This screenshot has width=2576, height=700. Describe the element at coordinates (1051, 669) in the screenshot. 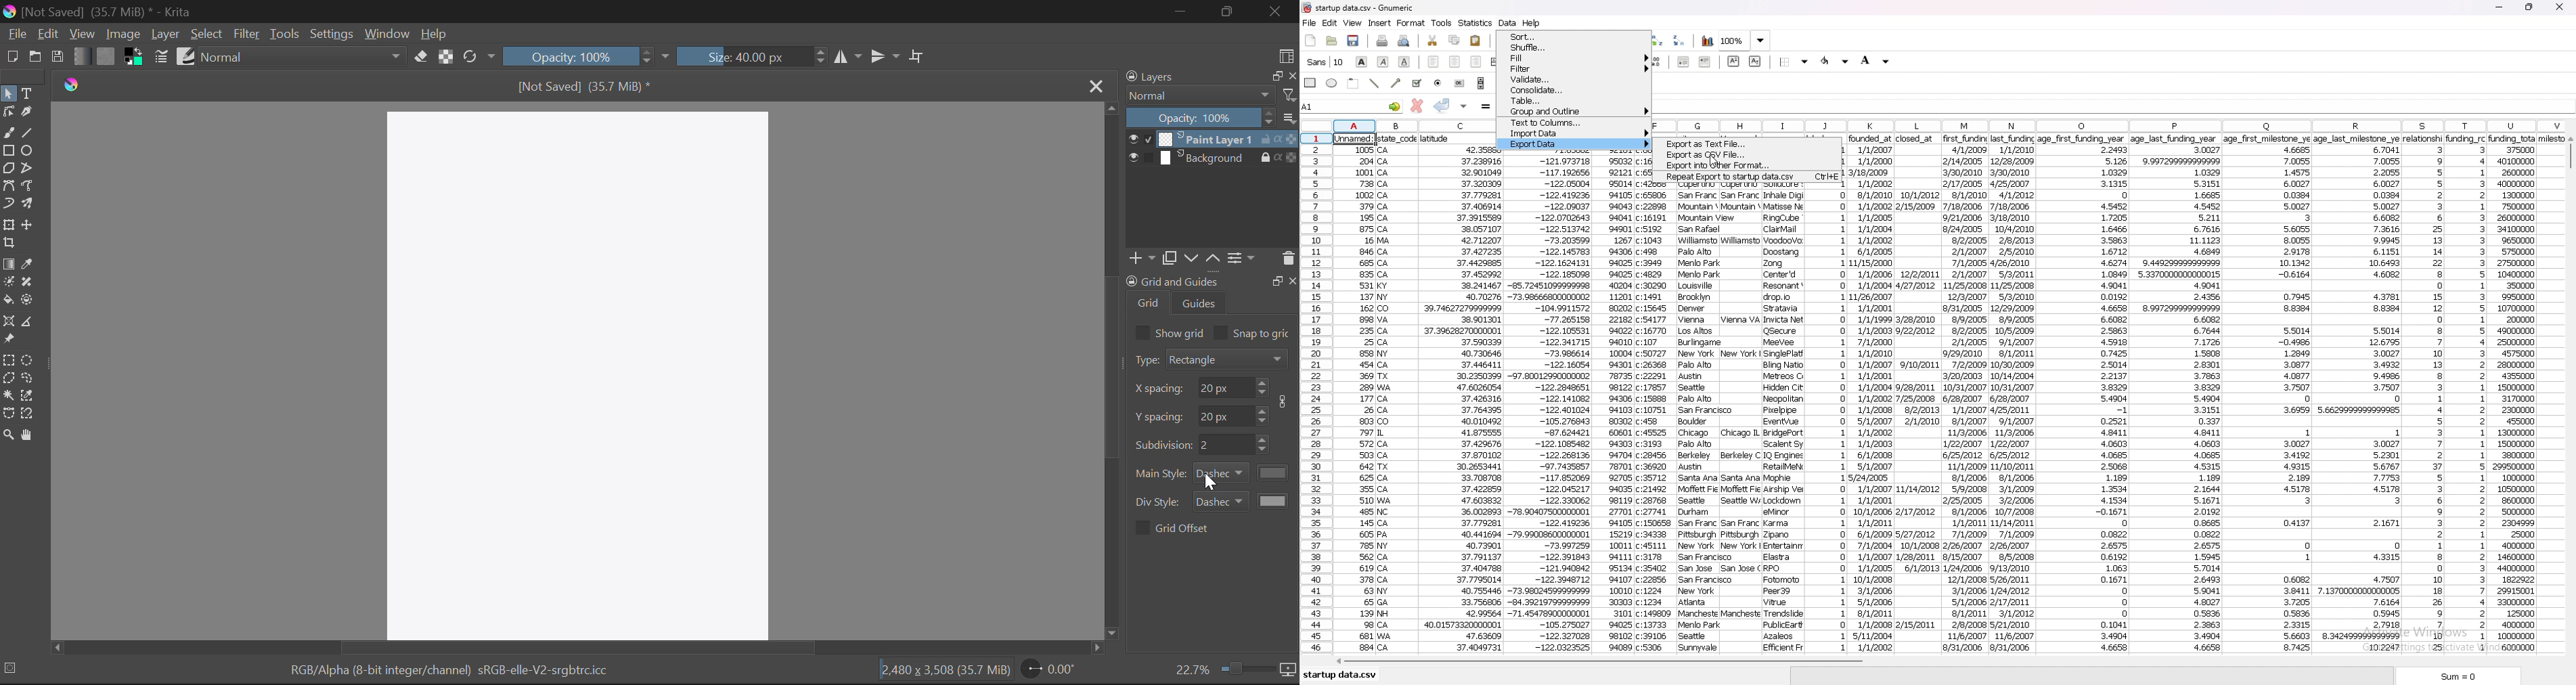

I see `Page Rotation` at that location.